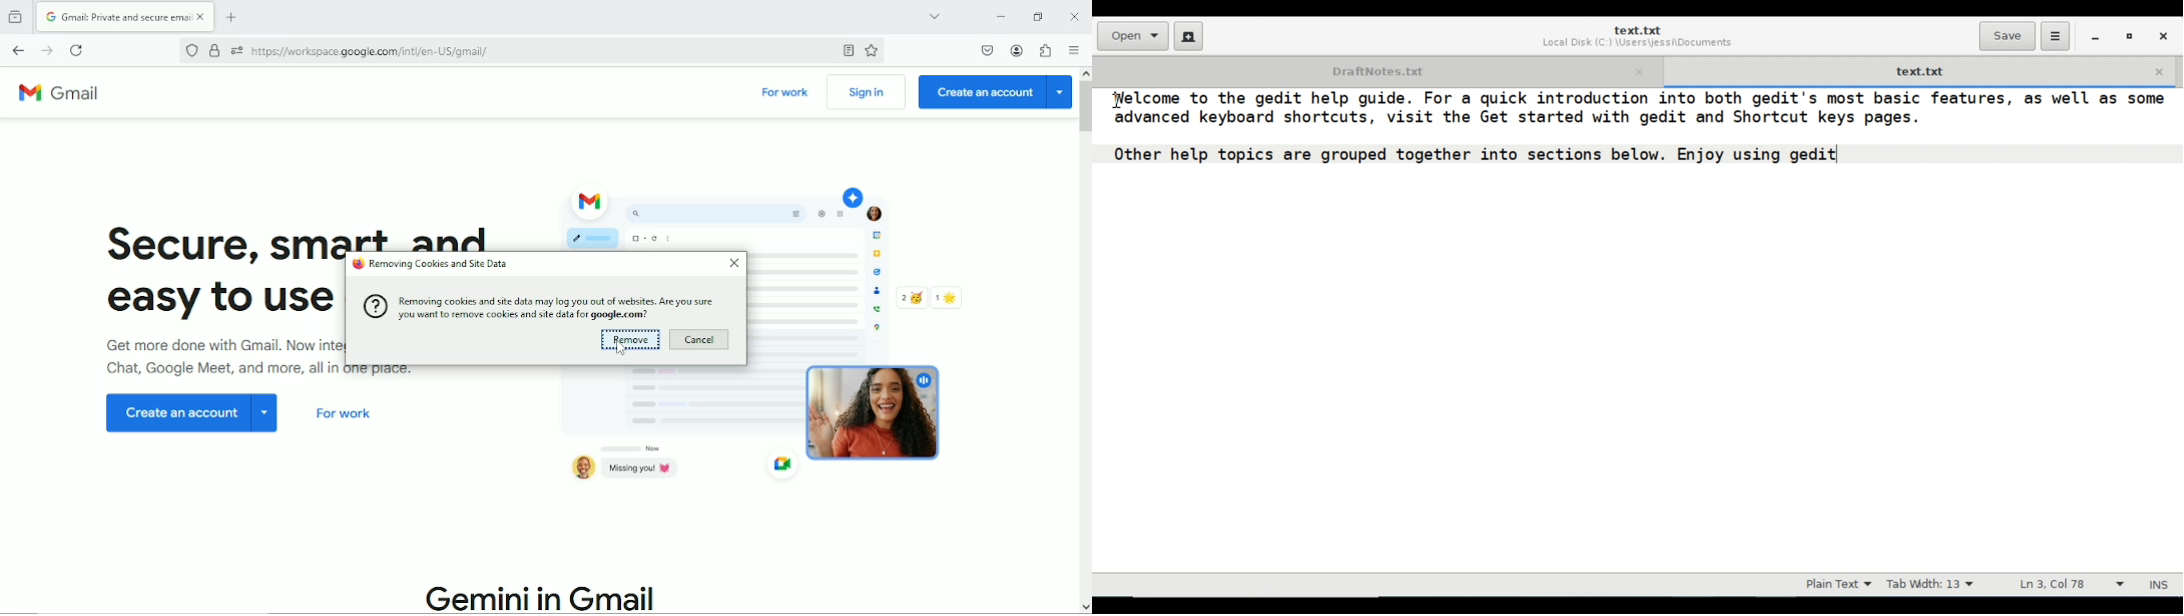  What do you see at coordinates (997, 16) in the screenshot?
I see `Minimize` at bounding box center [997, 16].